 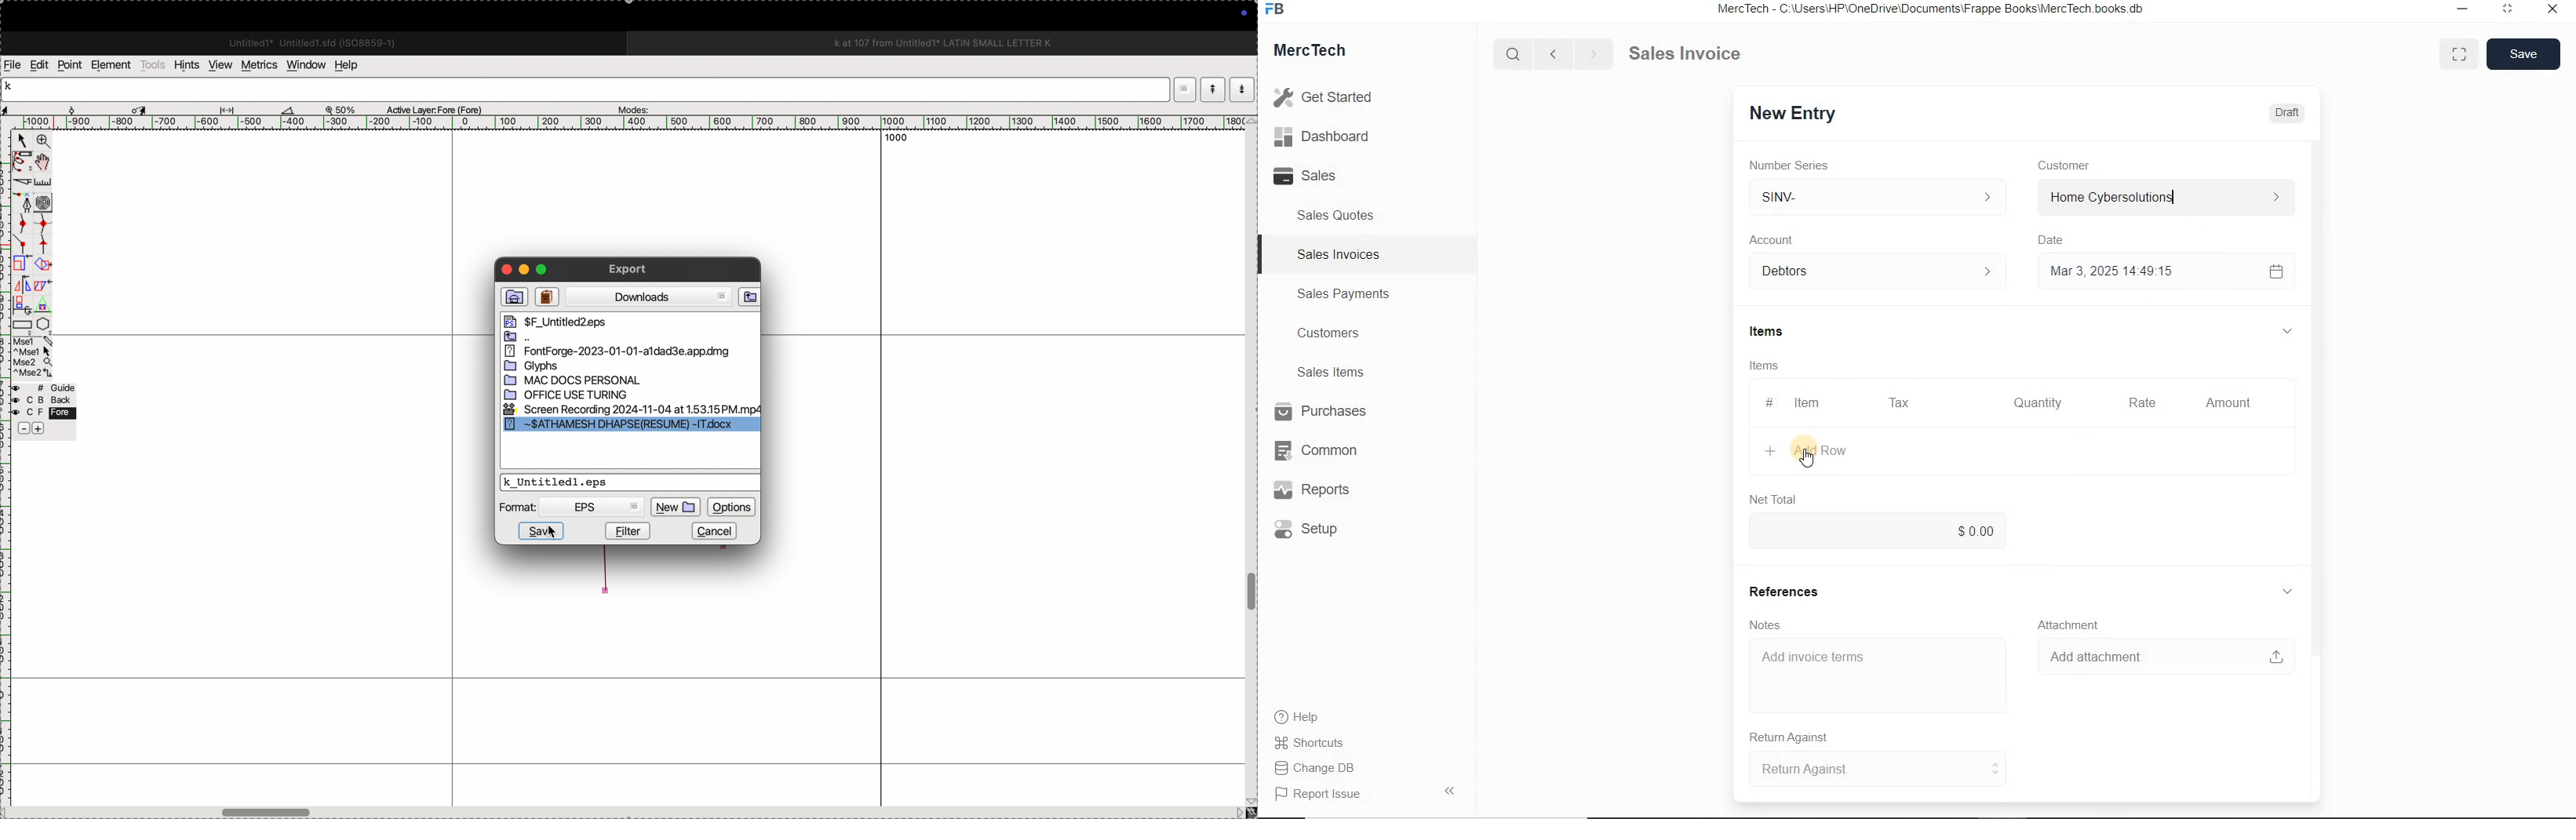 What do you see at coordinates (2523, 53) in the screenshot?
I see `Save` at bounding box center [2523, 53].